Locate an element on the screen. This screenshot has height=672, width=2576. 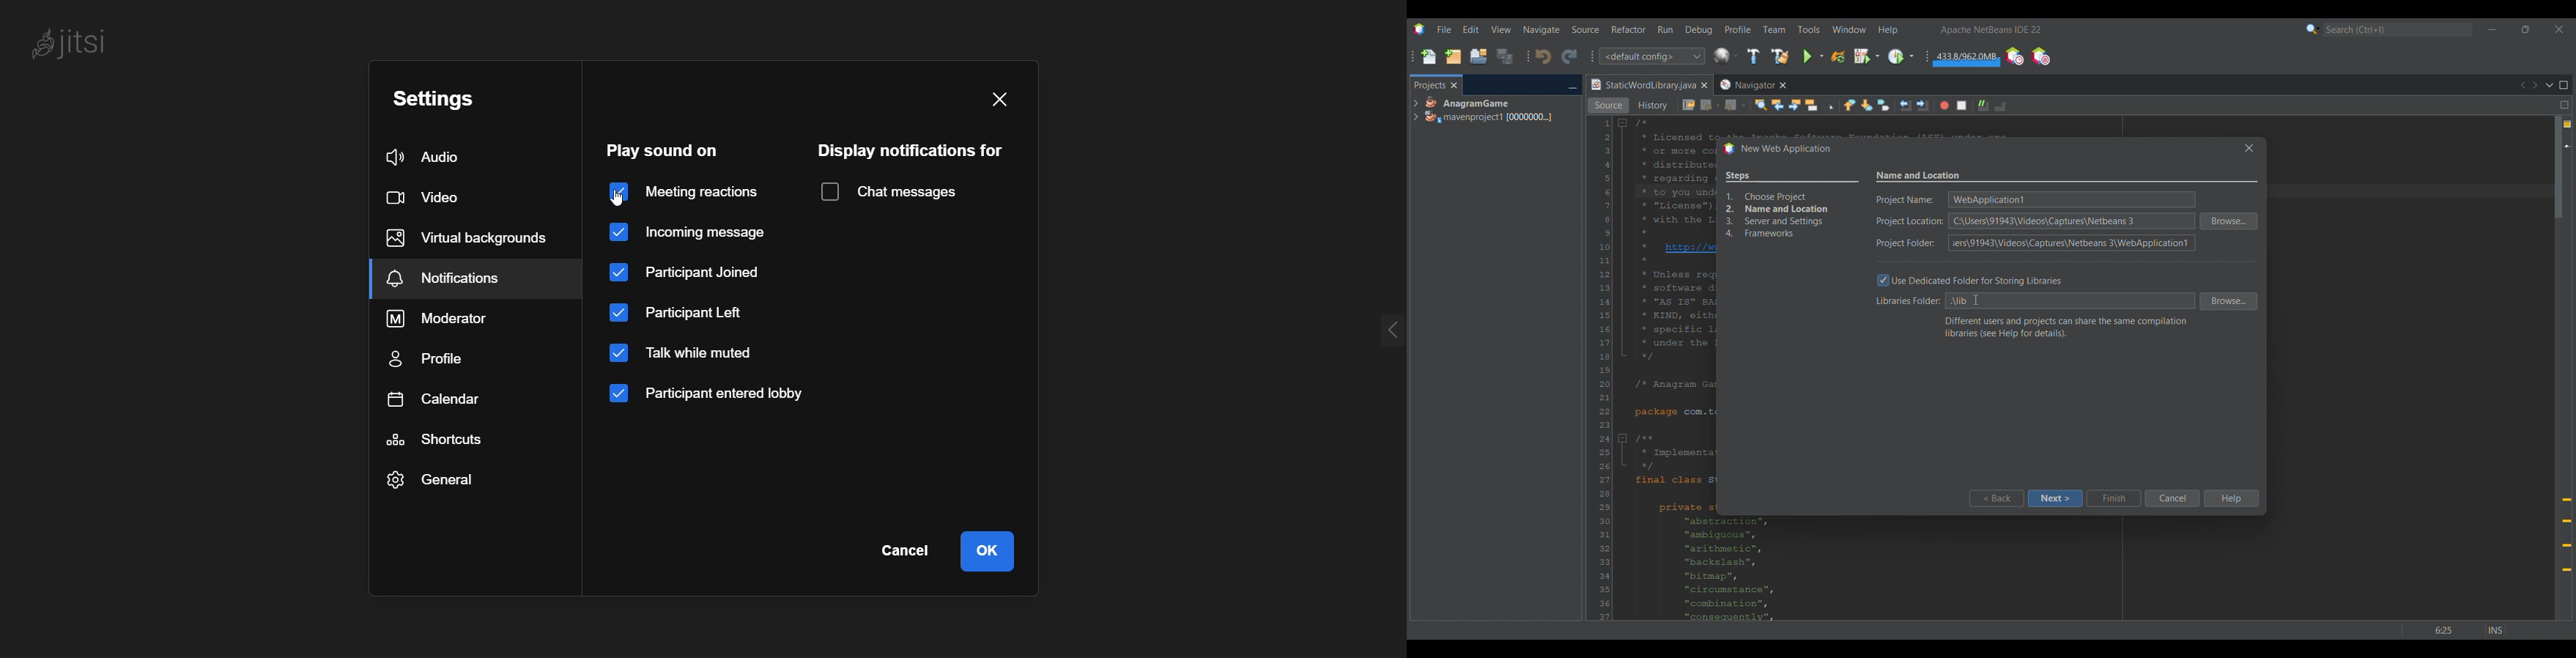
View menu is located at coordinates (1501, 29).